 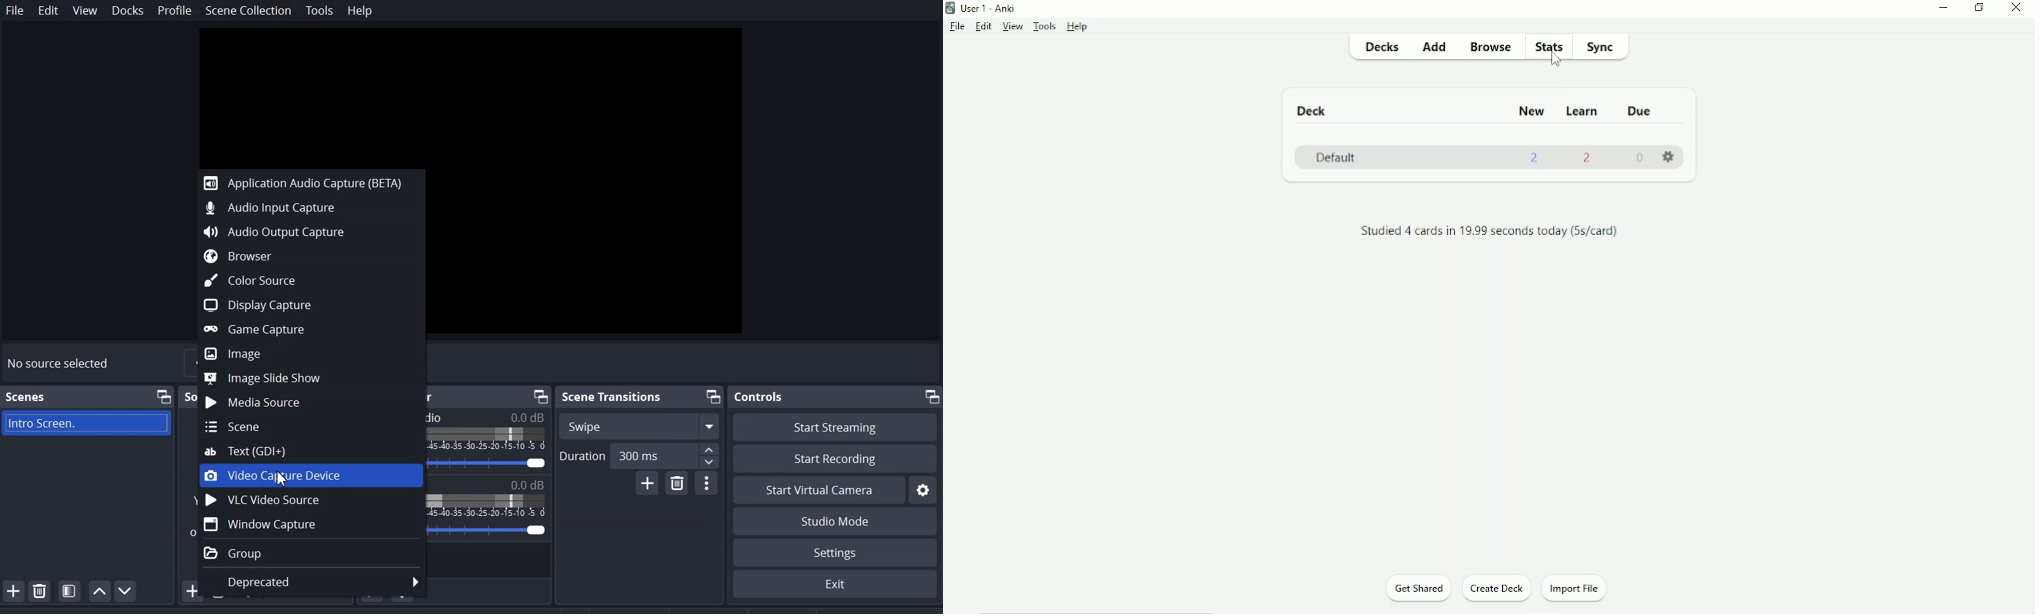 What do you see at coordinates (25, 396) in the screenshot?
I see `Scene` at bounding box center [25, 396].